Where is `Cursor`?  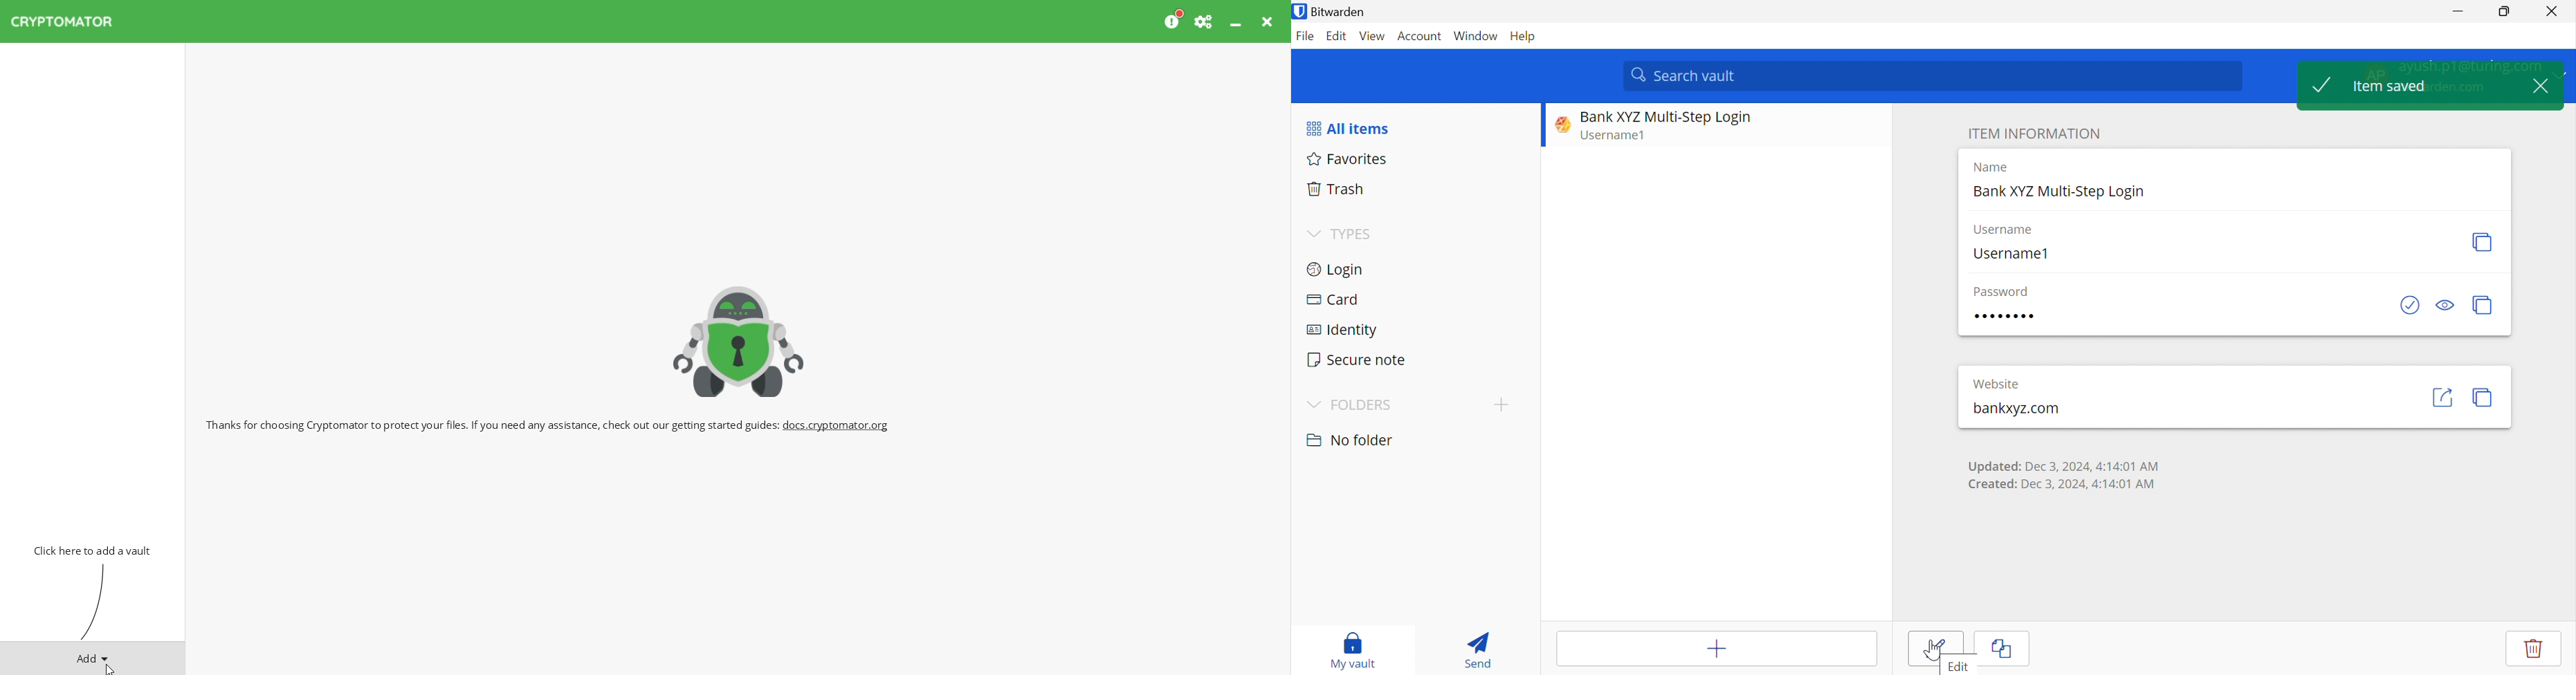 Cursor is located at coordinates (1931, 645).